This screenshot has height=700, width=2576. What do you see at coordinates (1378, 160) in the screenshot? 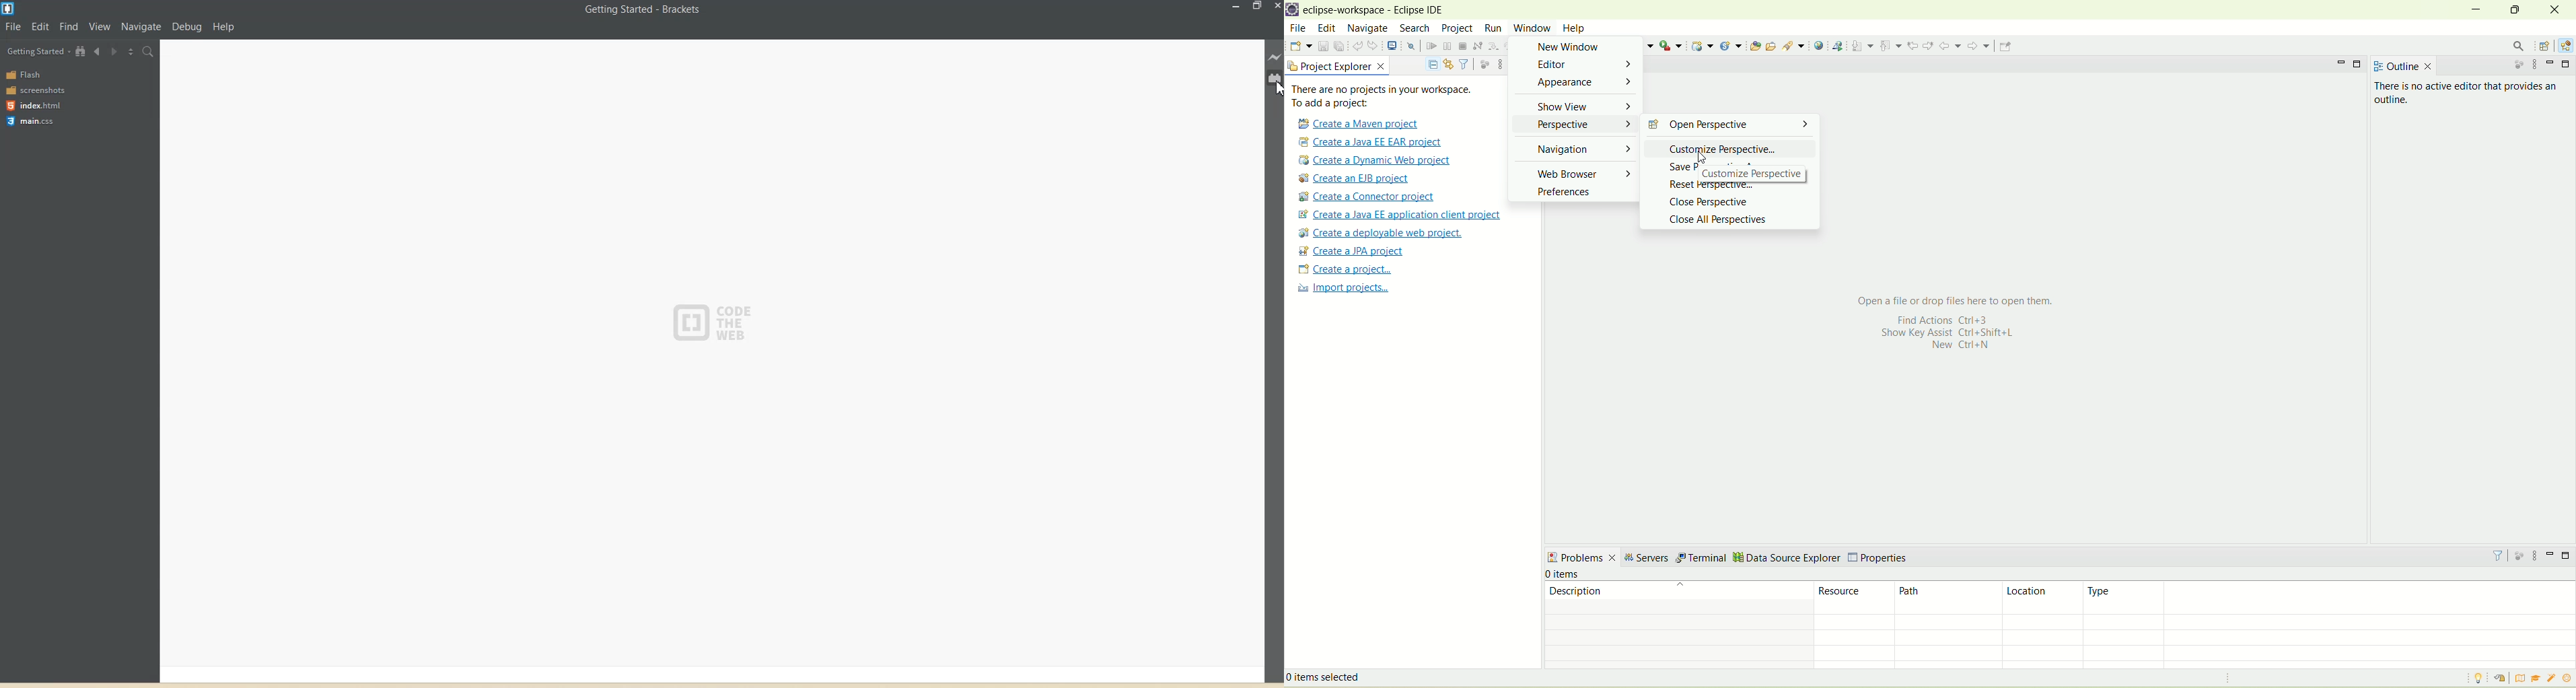
I see `create a dynamic web project` at bounding box center [1378, 160].